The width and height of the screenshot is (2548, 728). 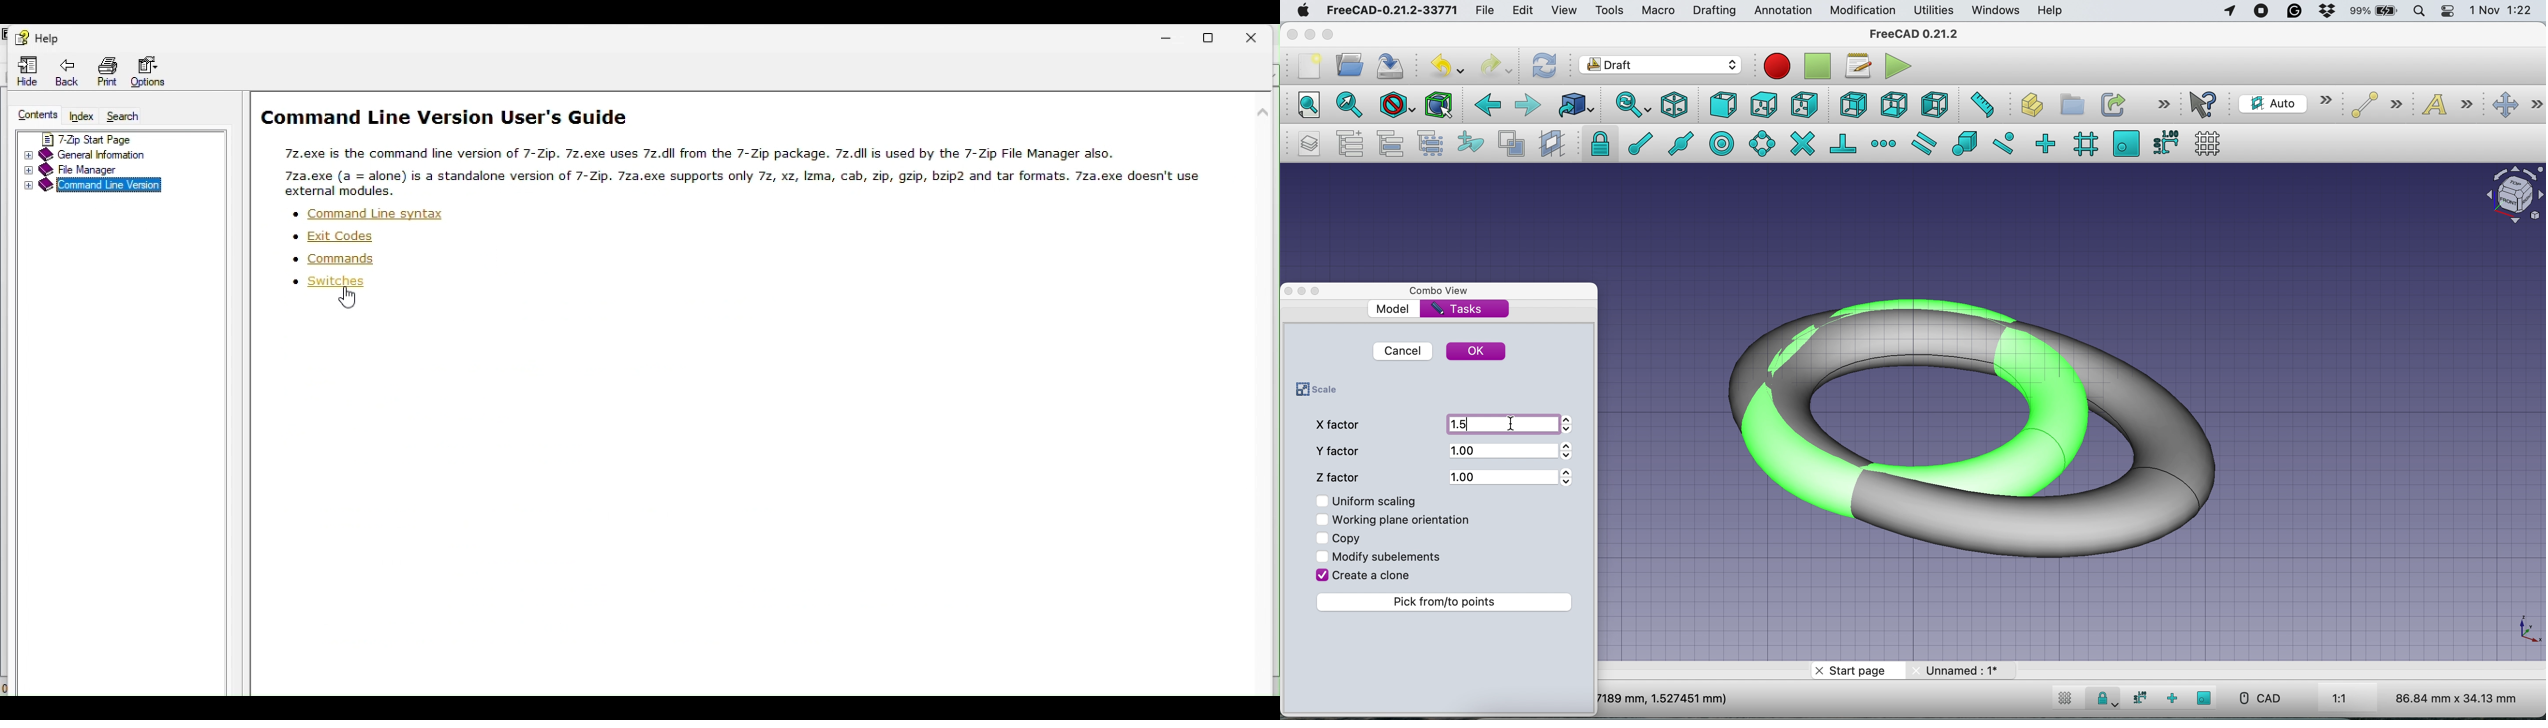 I want to click on snap intersection, so click(x=1802, y=143).